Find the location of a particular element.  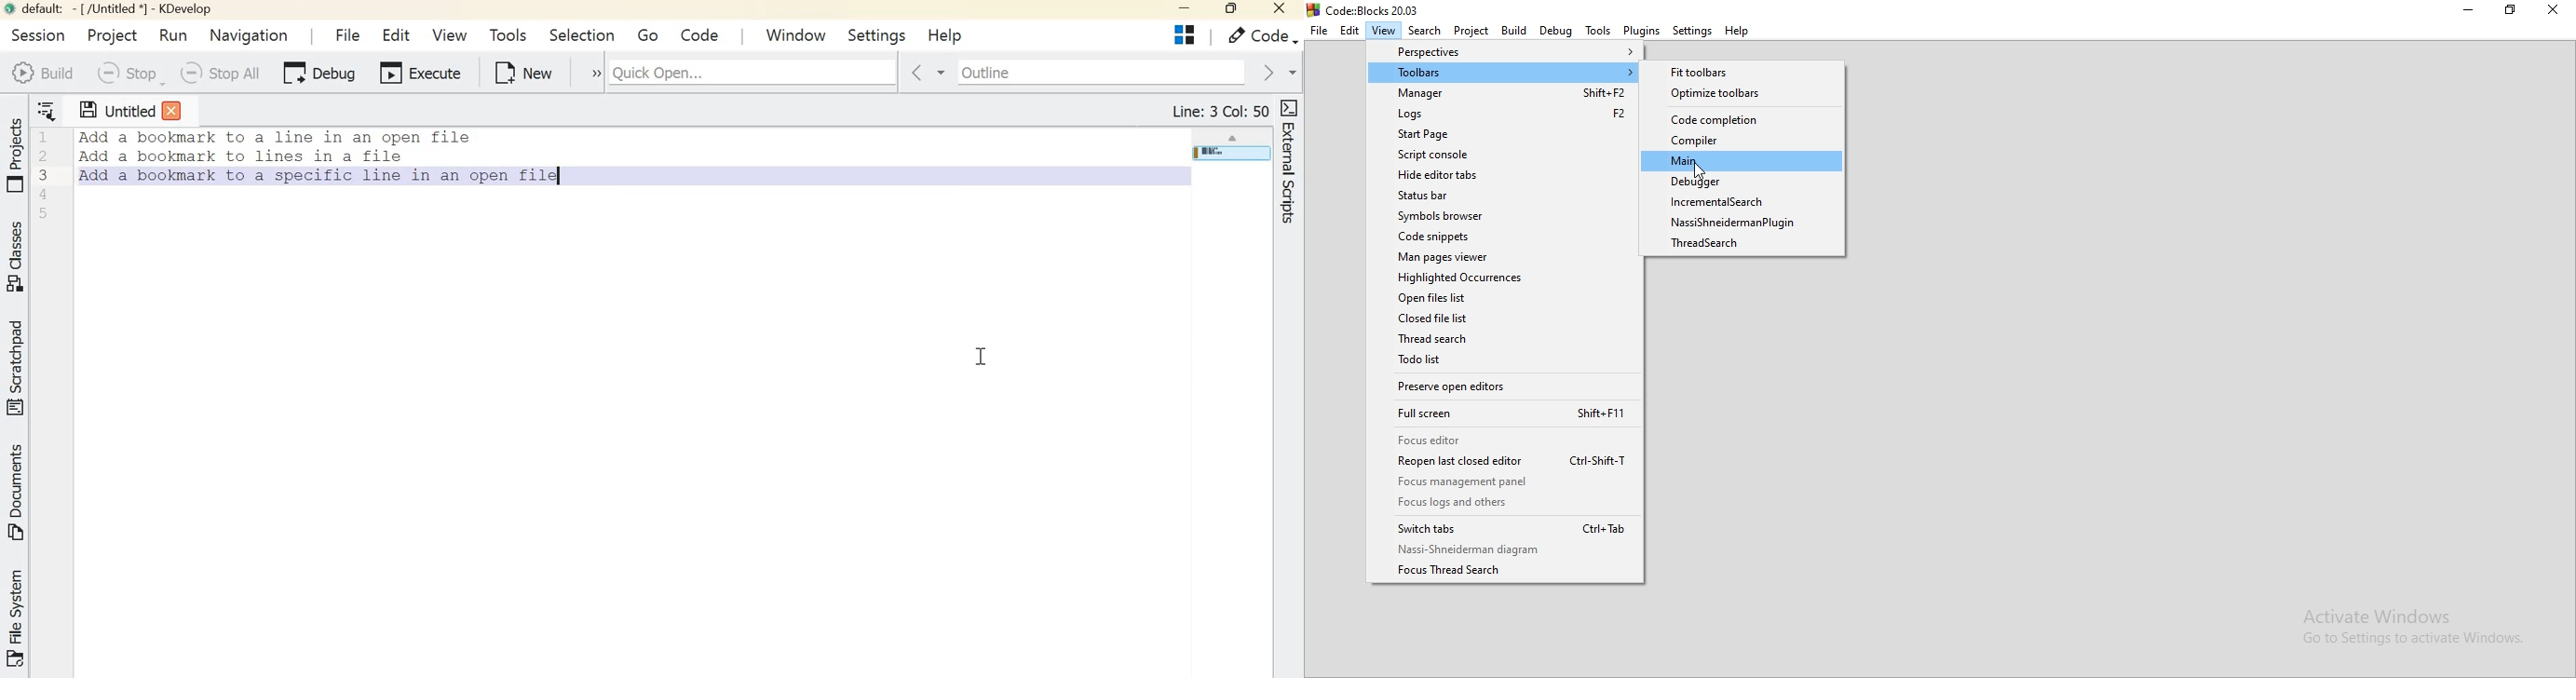

Help is located at coordinates (1738, 30).